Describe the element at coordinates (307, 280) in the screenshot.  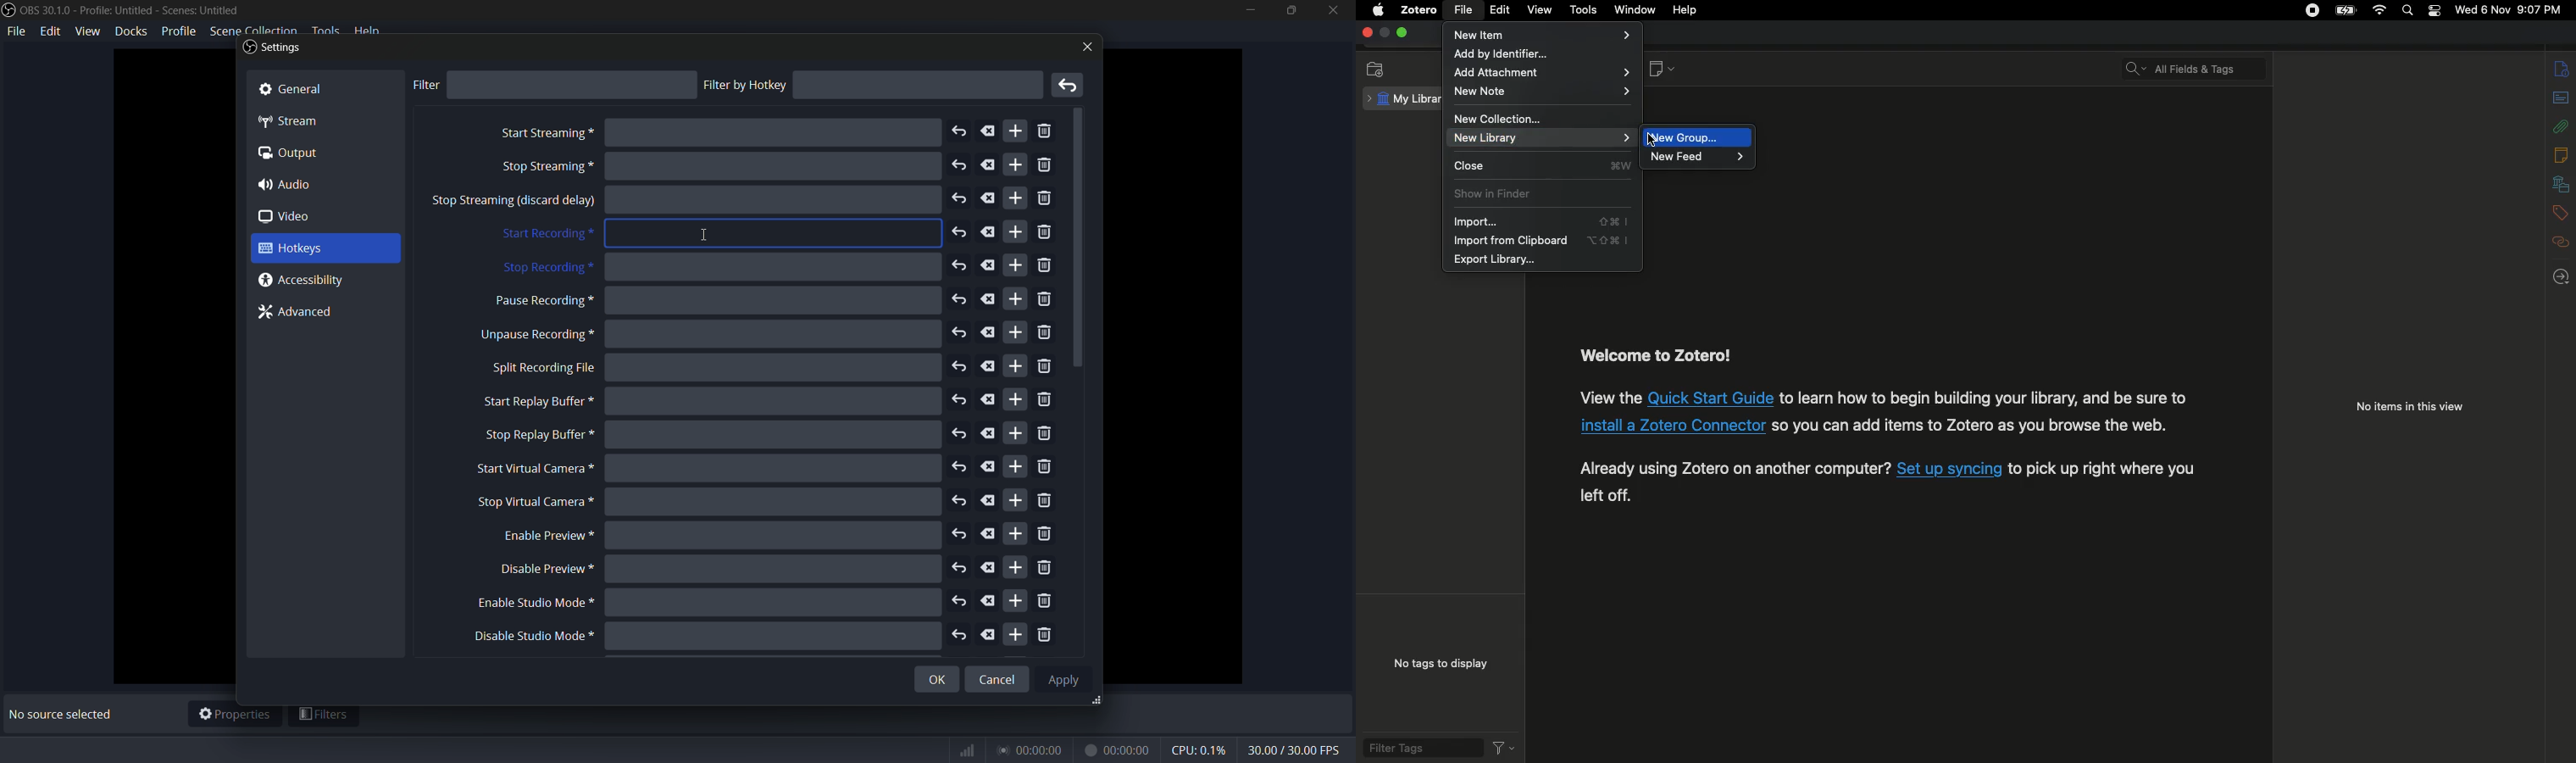
I see `@ Accessibility` at that location.